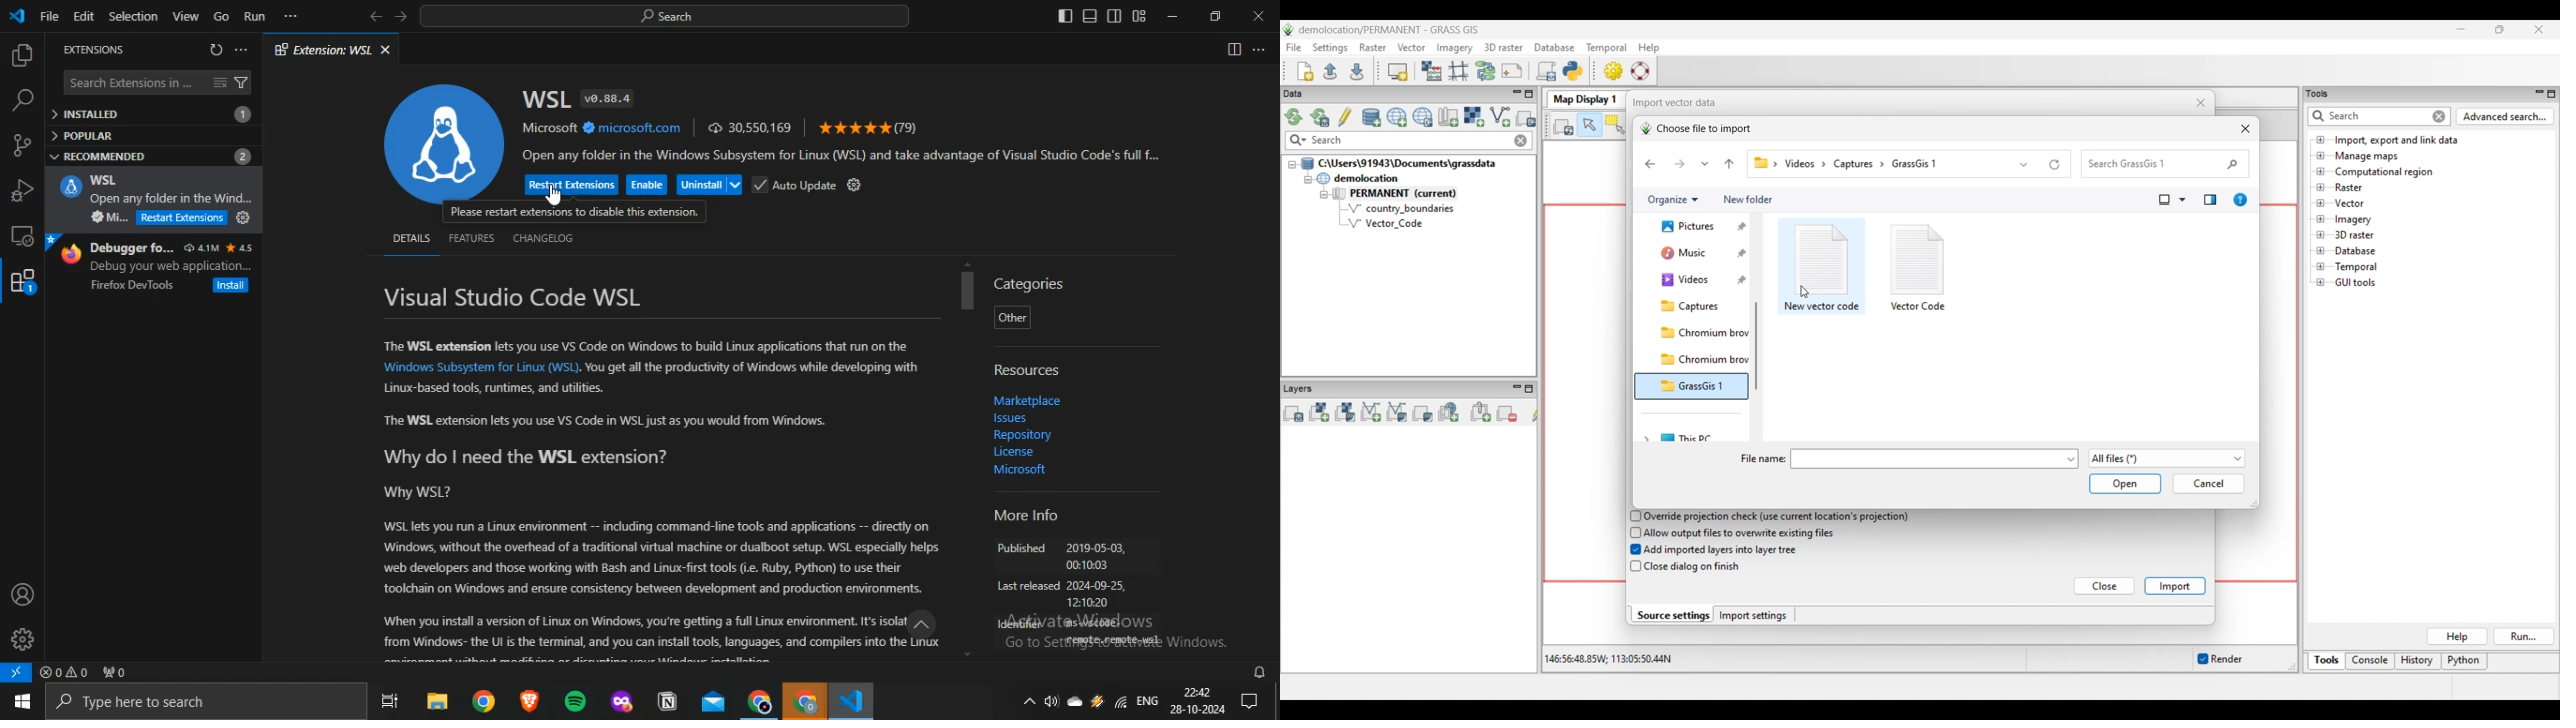 The image size is (2576, 728). Describe the element at coordinates (133, 248) in the screenshot. I see `Debugger fo...` at that location.